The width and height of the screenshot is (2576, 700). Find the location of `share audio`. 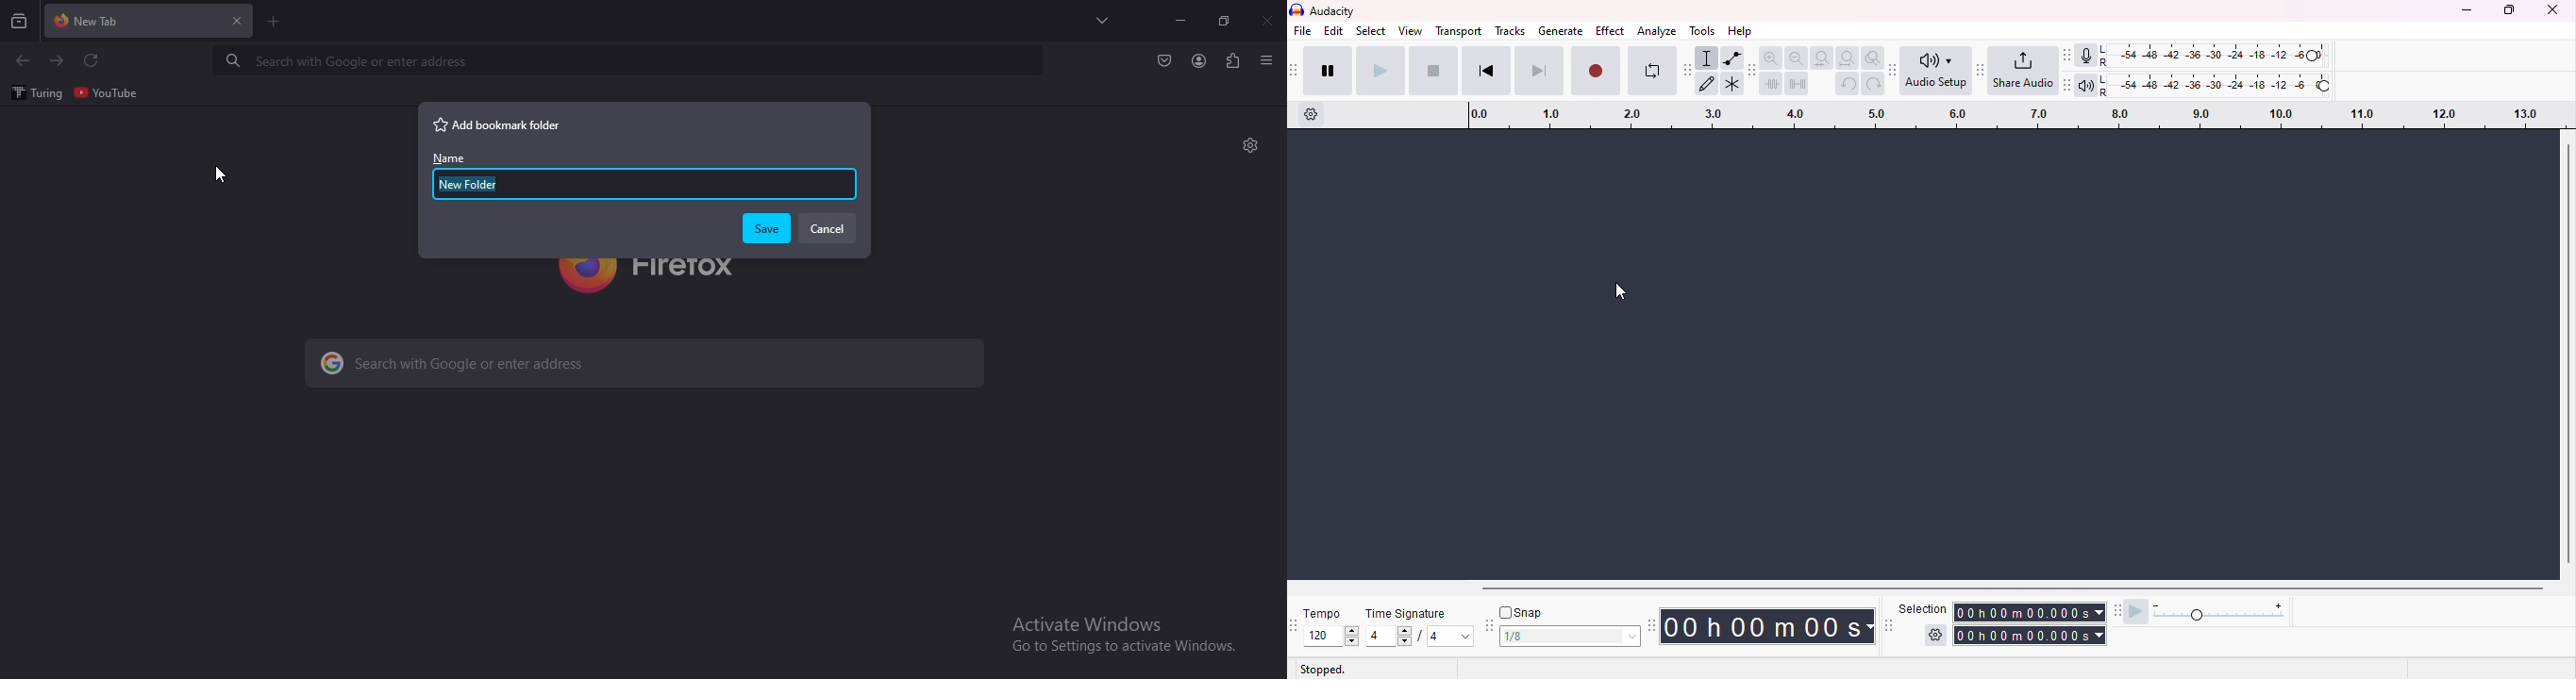

share audio is located at coordinates (2023, 71).